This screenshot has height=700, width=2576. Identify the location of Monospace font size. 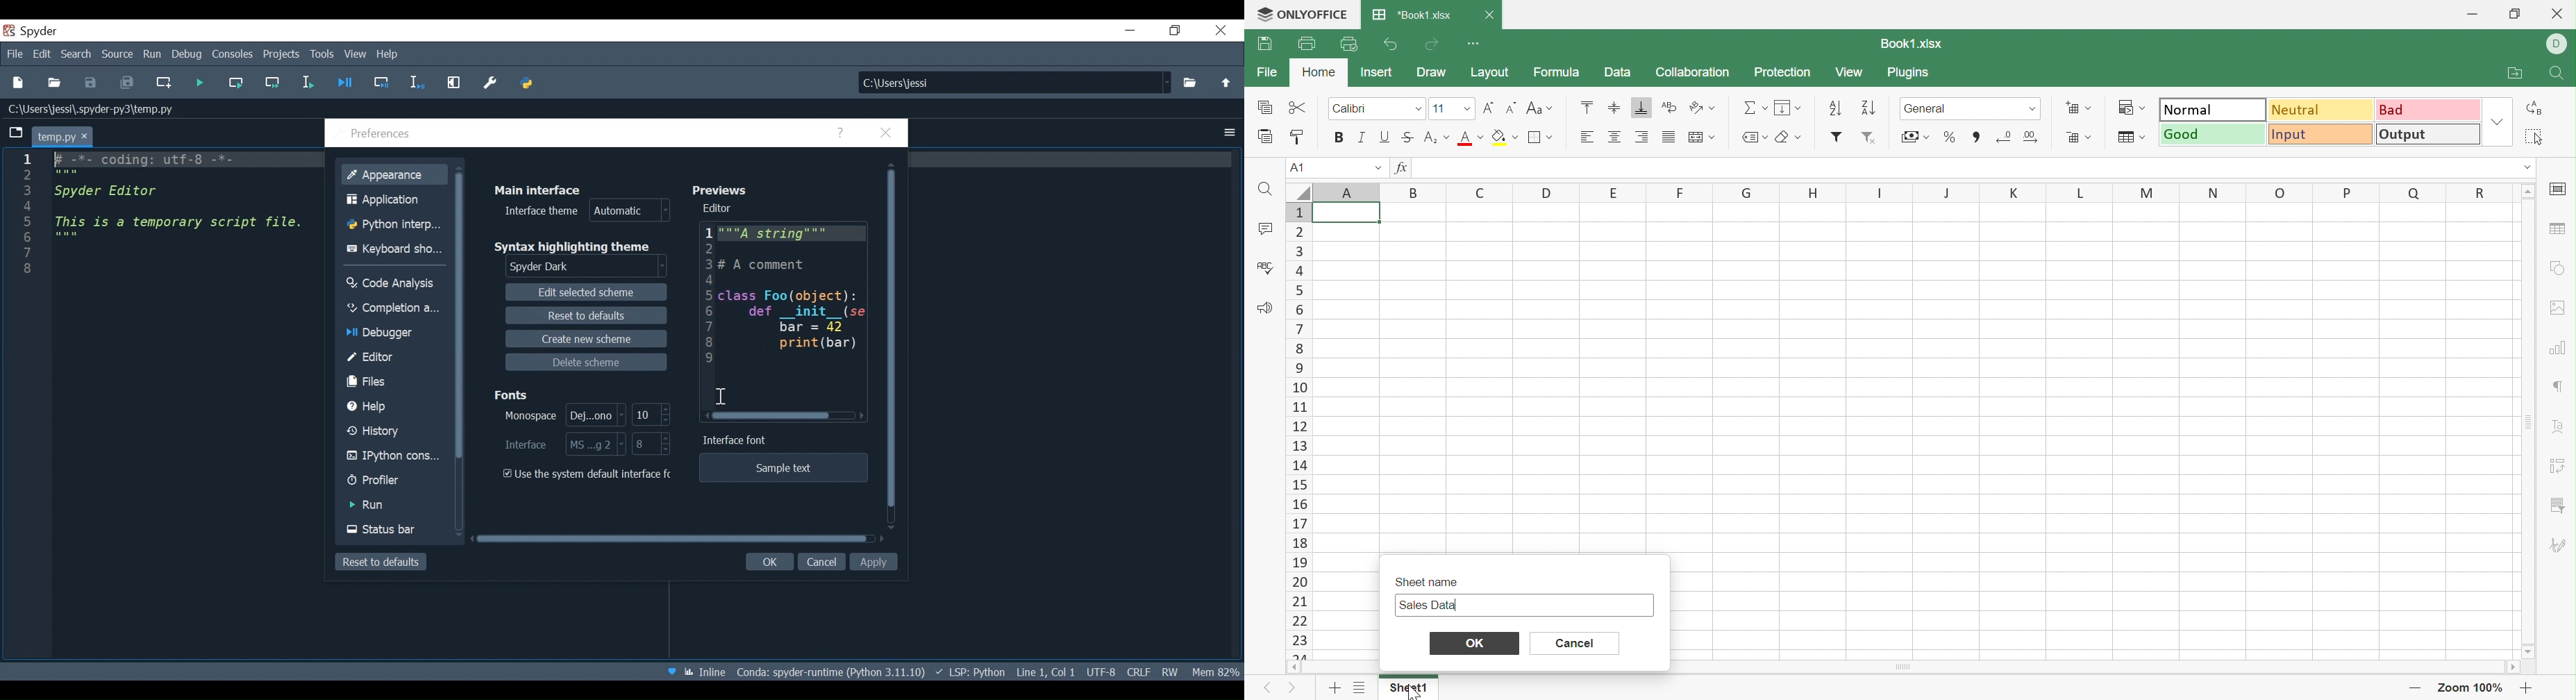
(651, 416).